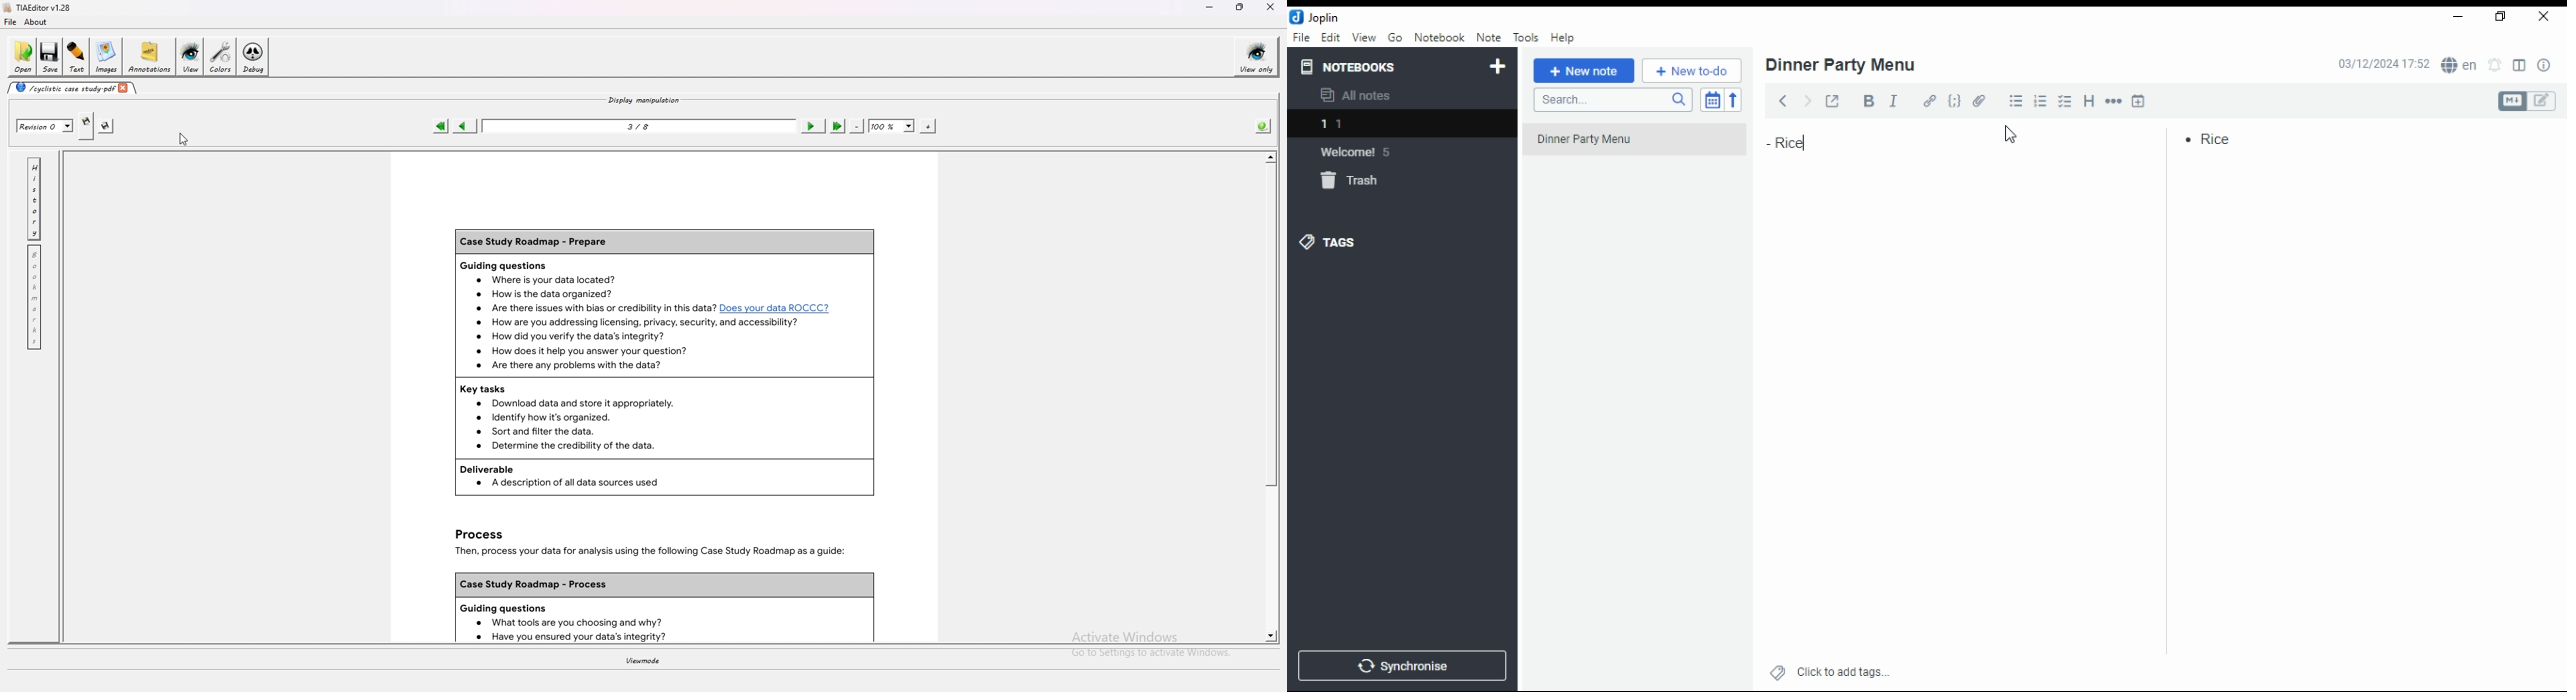 Image resolution: width=2576 pixels, height=700 pixels. I want to click on new notebook, so click(1498, 67).